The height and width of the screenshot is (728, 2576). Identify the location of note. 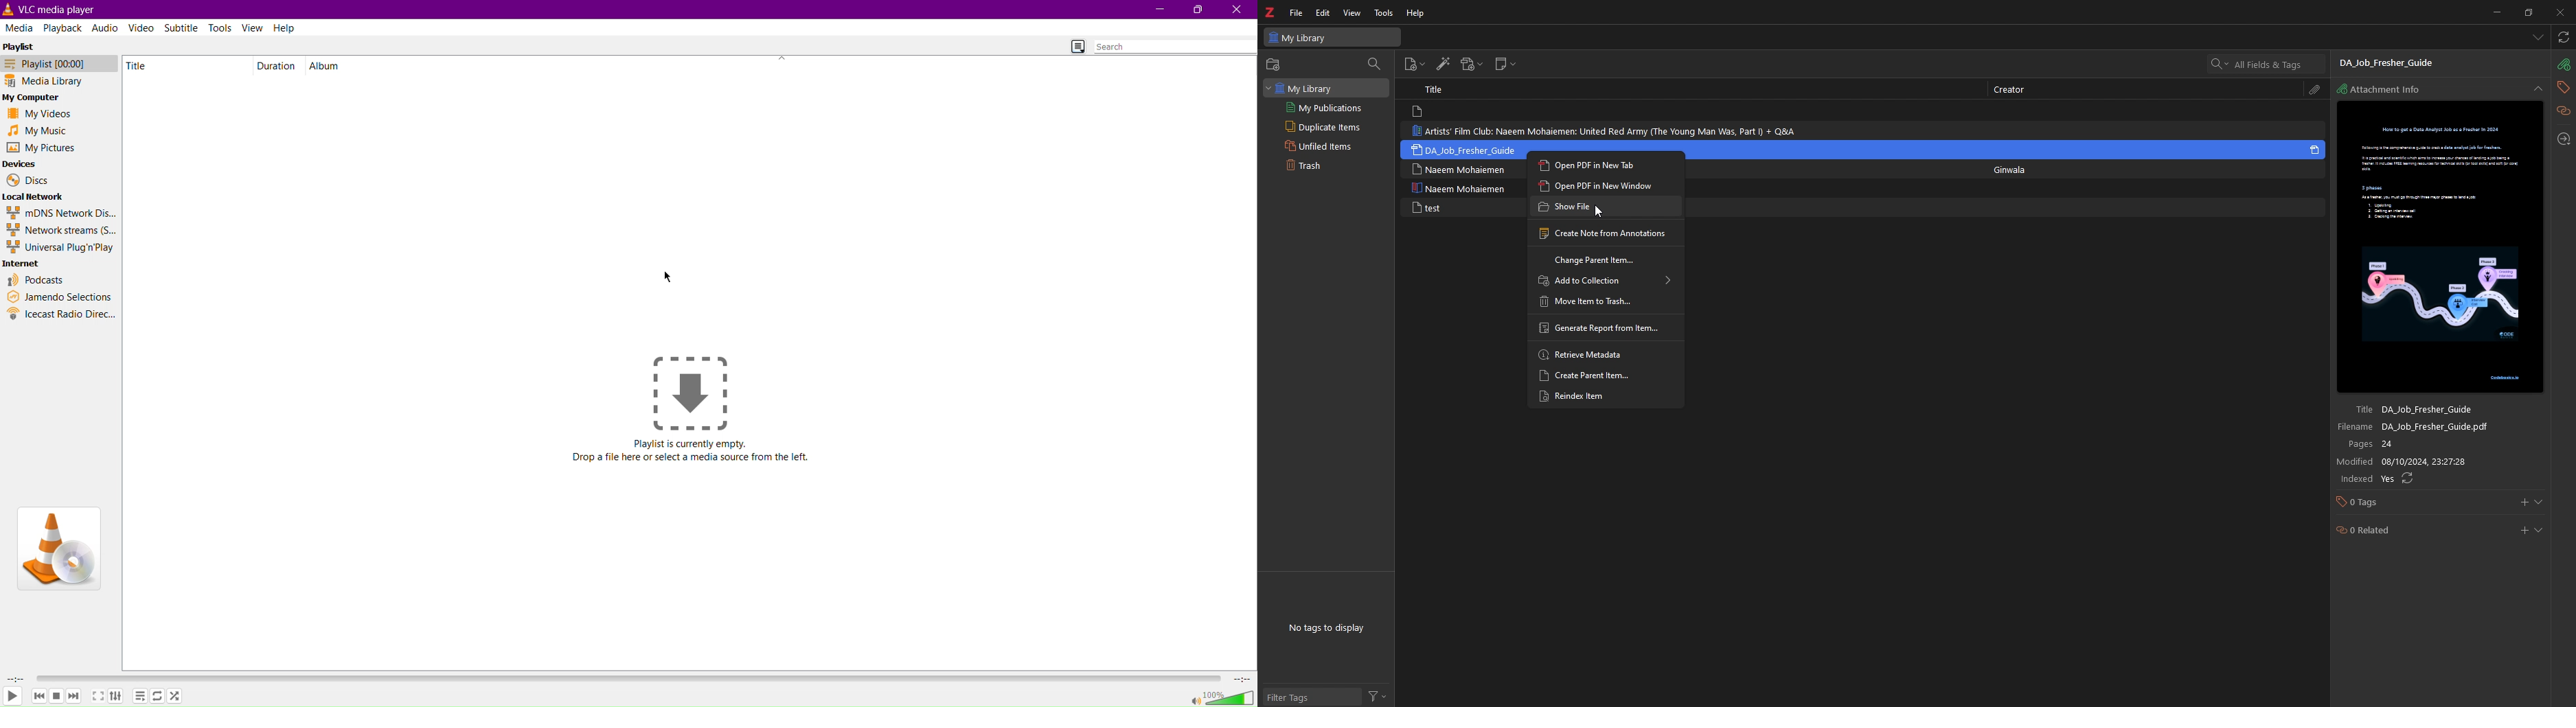
(1462, 150).